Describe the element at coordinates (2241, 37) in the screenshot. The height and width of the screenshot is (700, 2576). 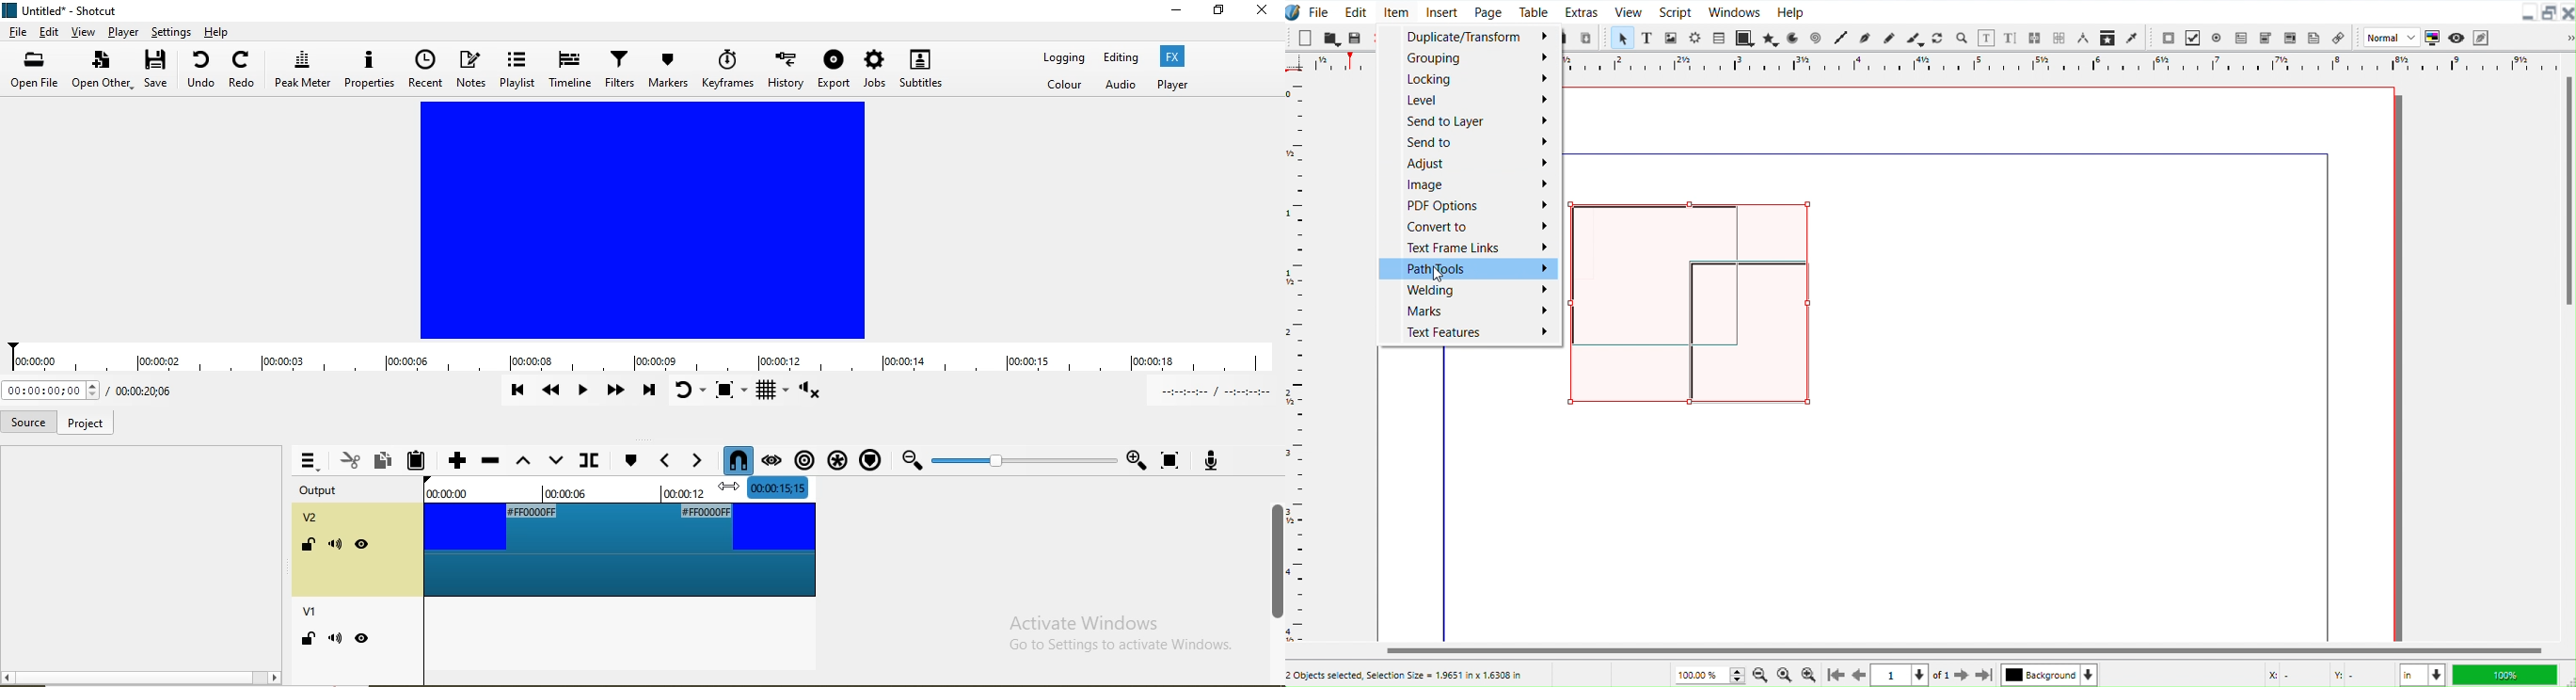
I see `PDF Text Field` at that location.